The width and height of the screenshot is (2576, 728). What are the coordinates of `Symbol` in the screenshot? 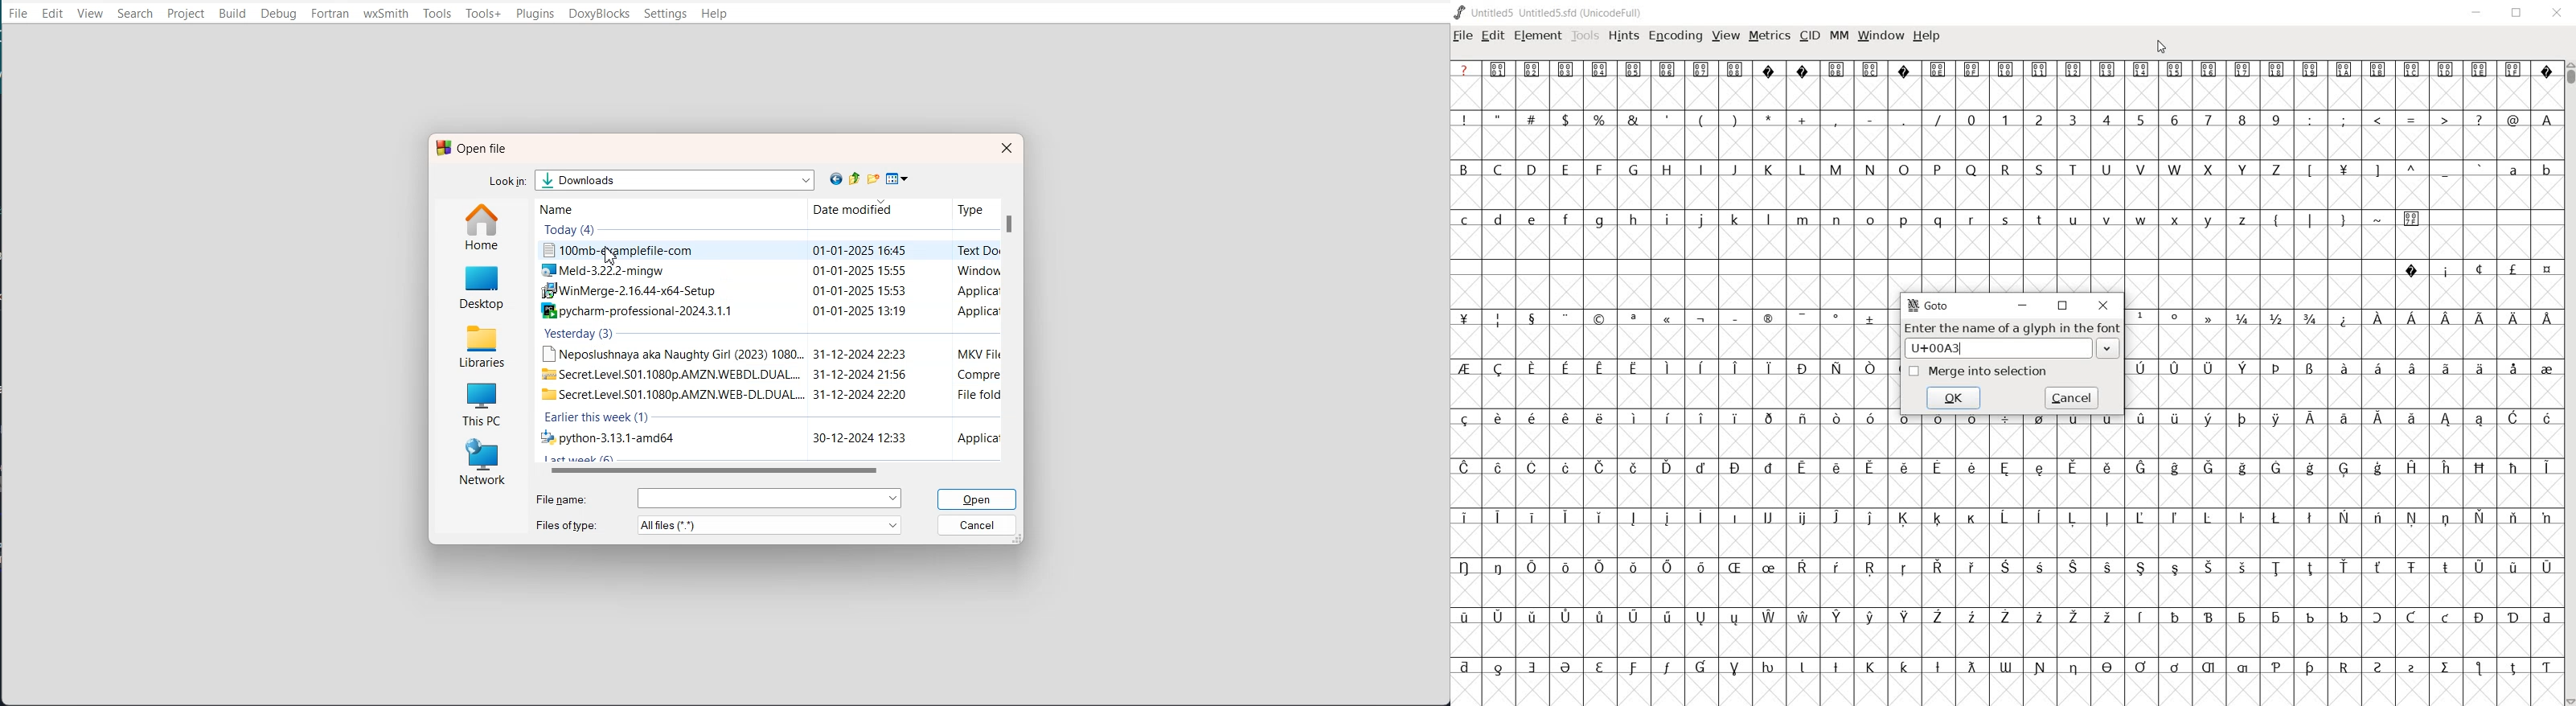 It's located at (1871, 667).